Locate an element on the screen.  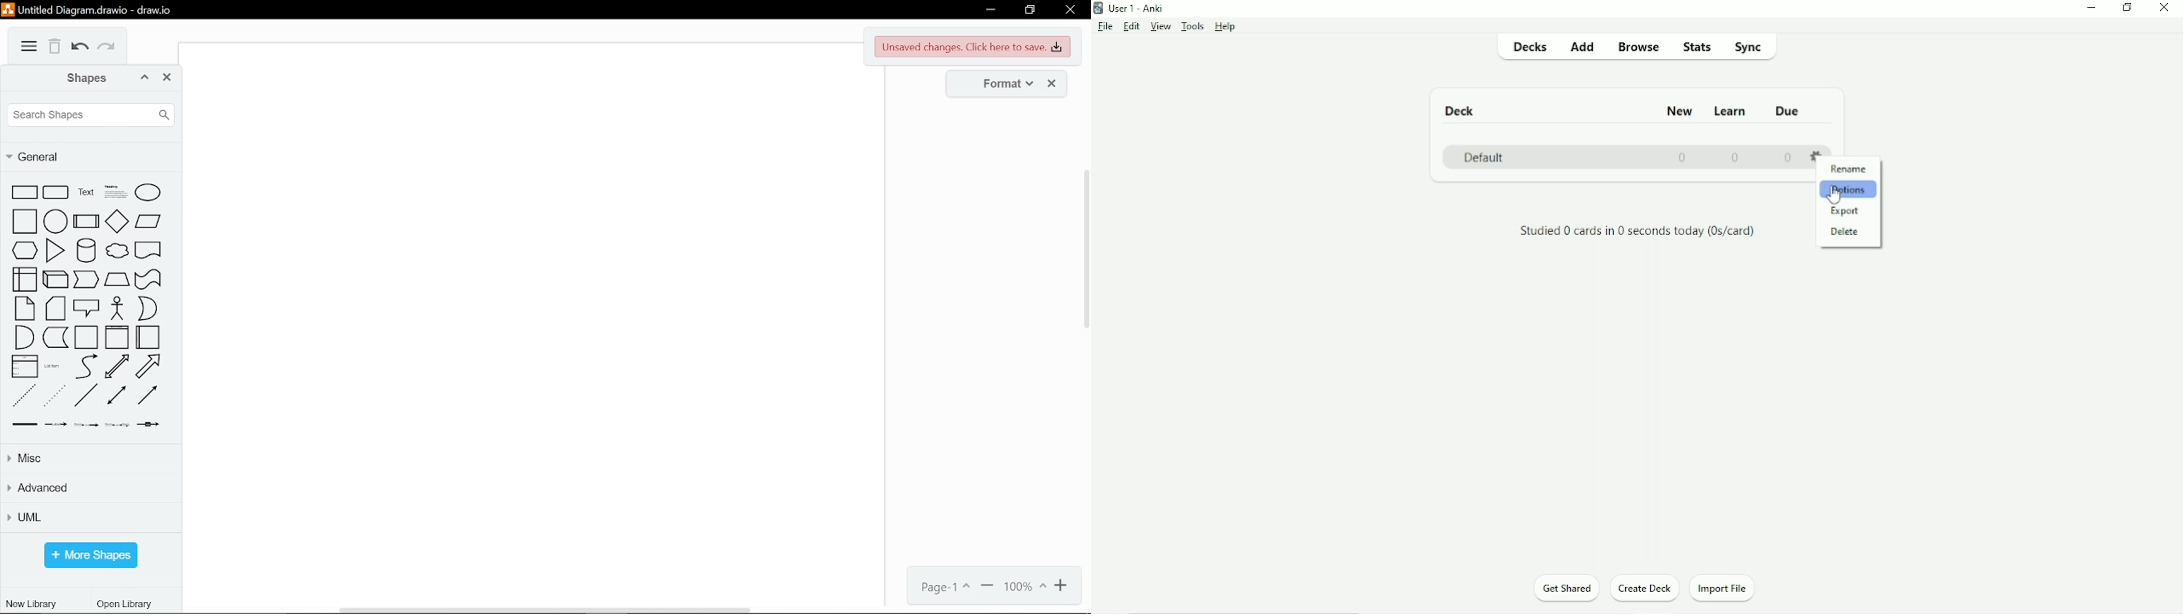
curve is located at coordinates (84, 367).